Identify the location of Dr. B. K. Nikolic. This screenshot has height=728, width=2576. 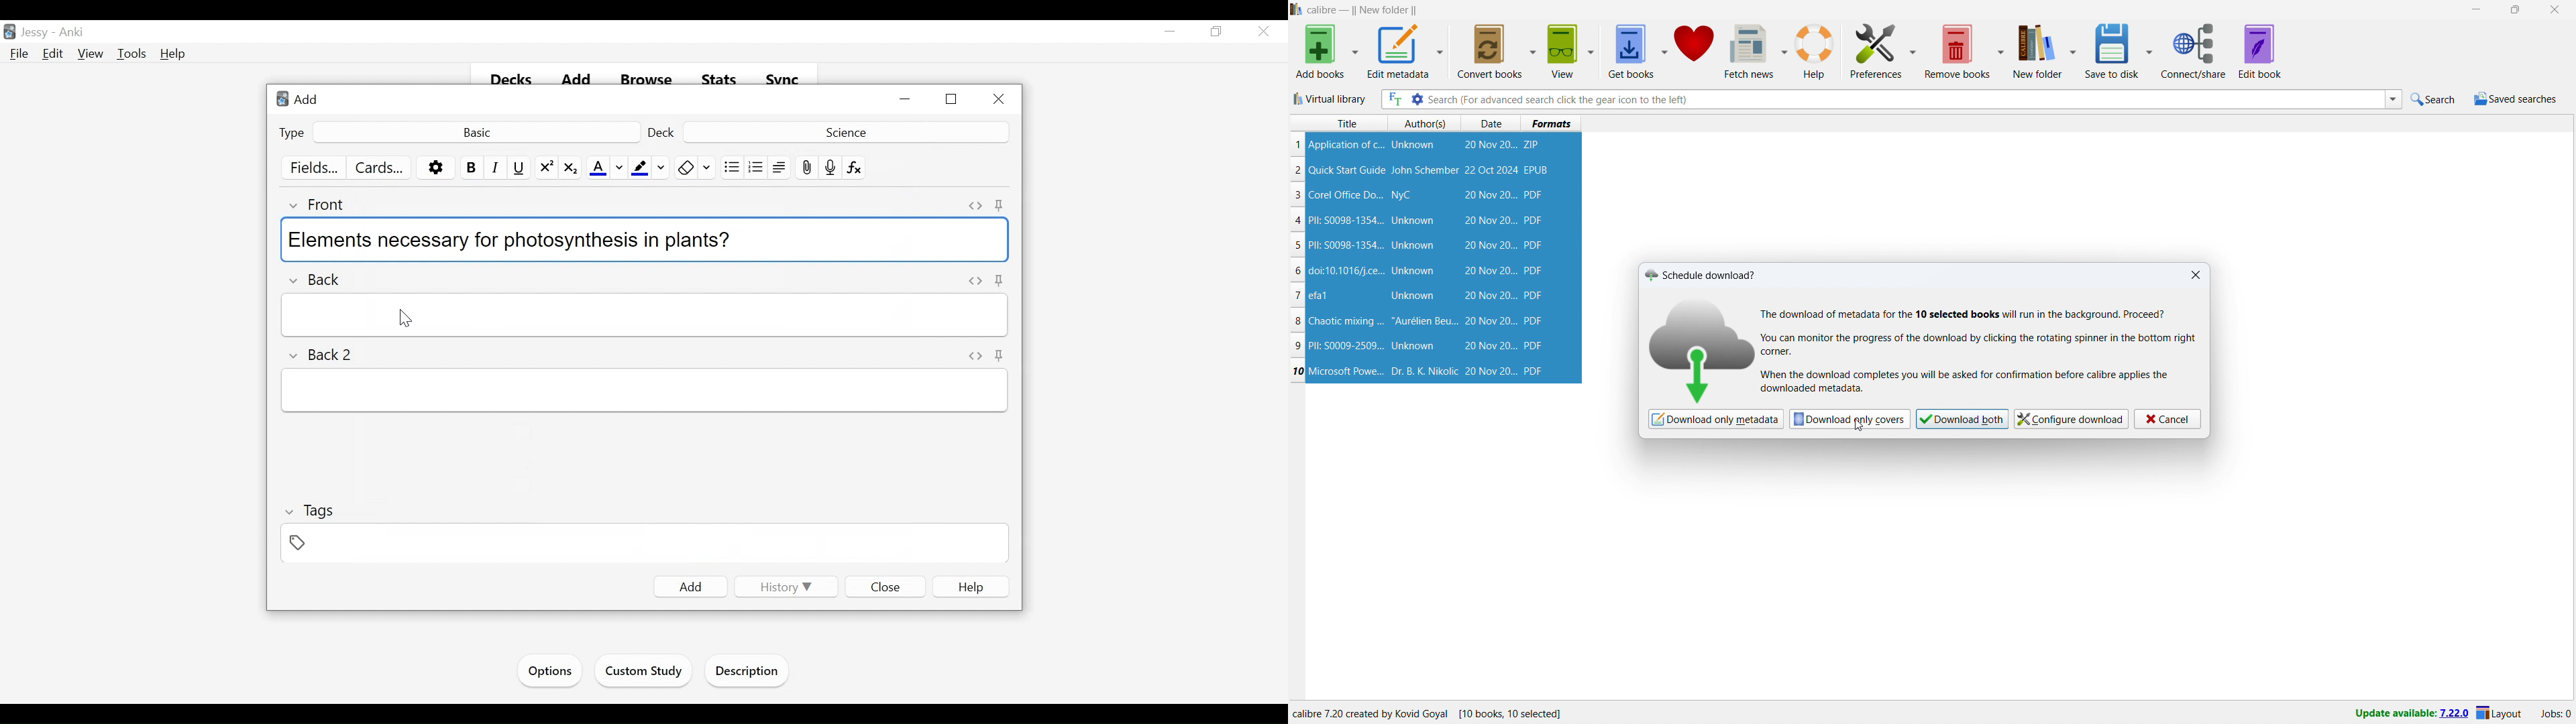
(1423, 371).